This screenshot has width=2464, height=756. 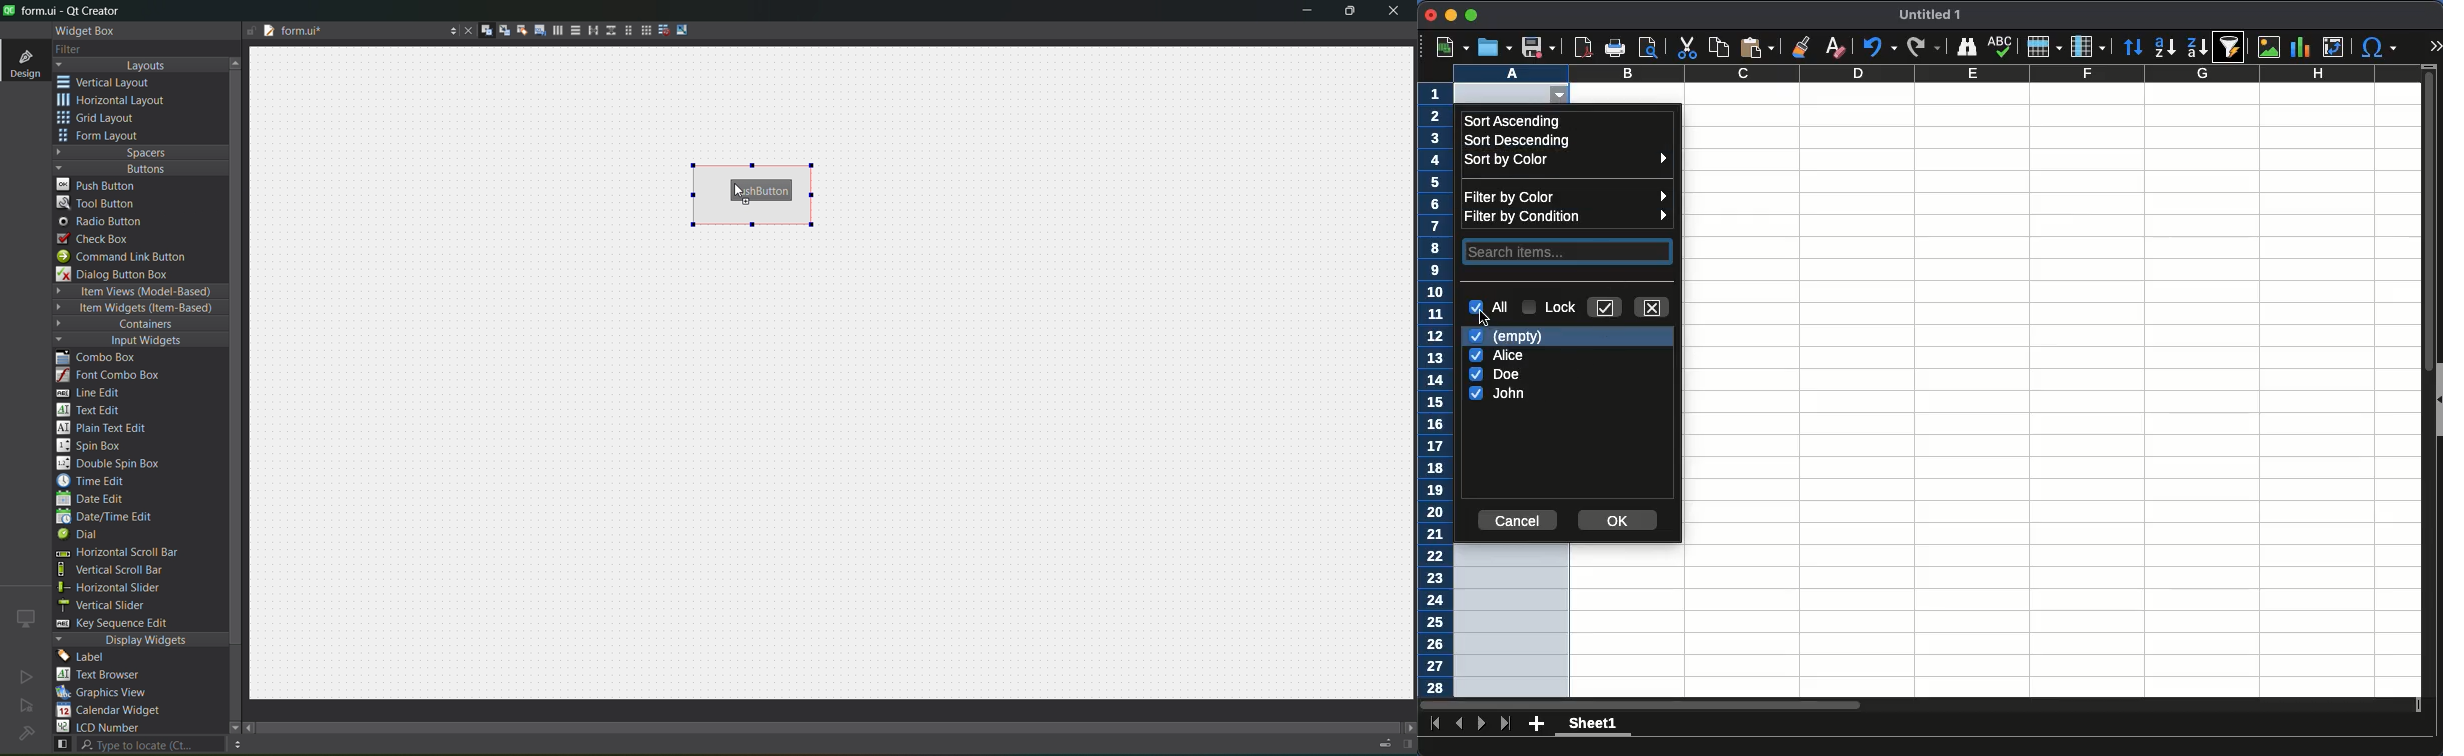 What do you see at coordinates (98, 184) in the screenshot?
I see `push` at bounding box center [98, 184].